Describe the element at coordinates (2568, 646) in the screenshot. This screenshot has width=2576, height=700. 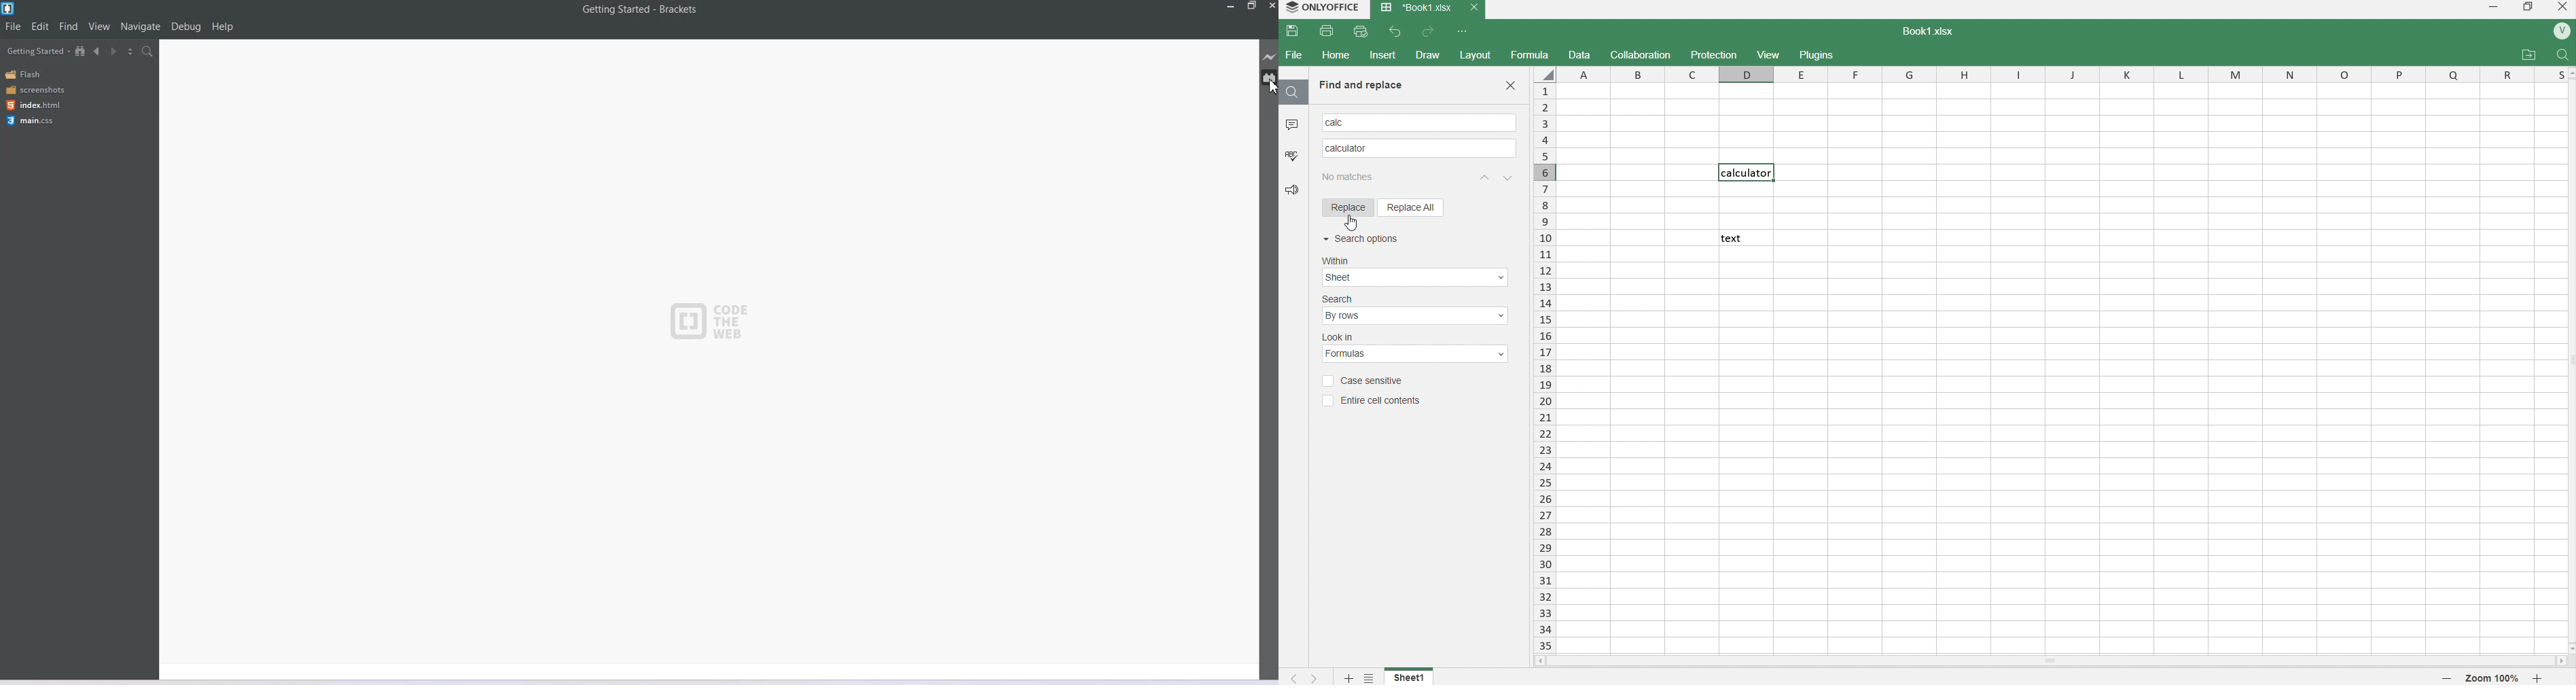
I see `move down` at that location.